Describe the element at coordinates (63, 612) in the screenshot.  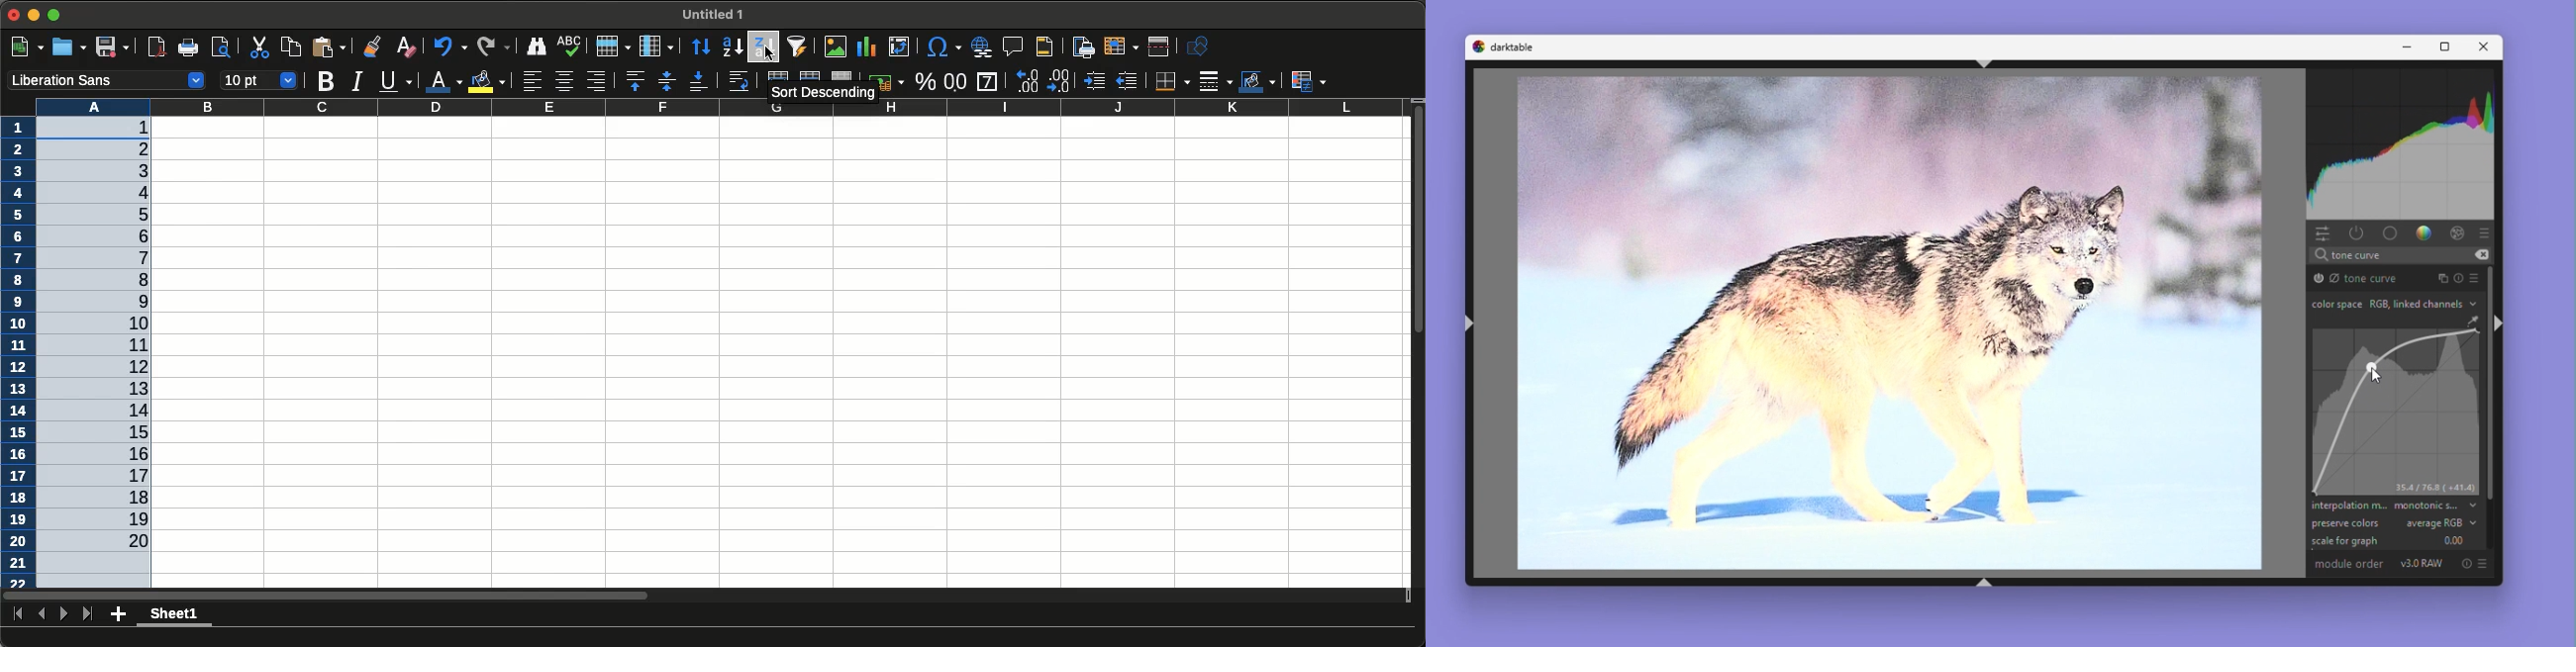
I see `Next sheet` at that location.